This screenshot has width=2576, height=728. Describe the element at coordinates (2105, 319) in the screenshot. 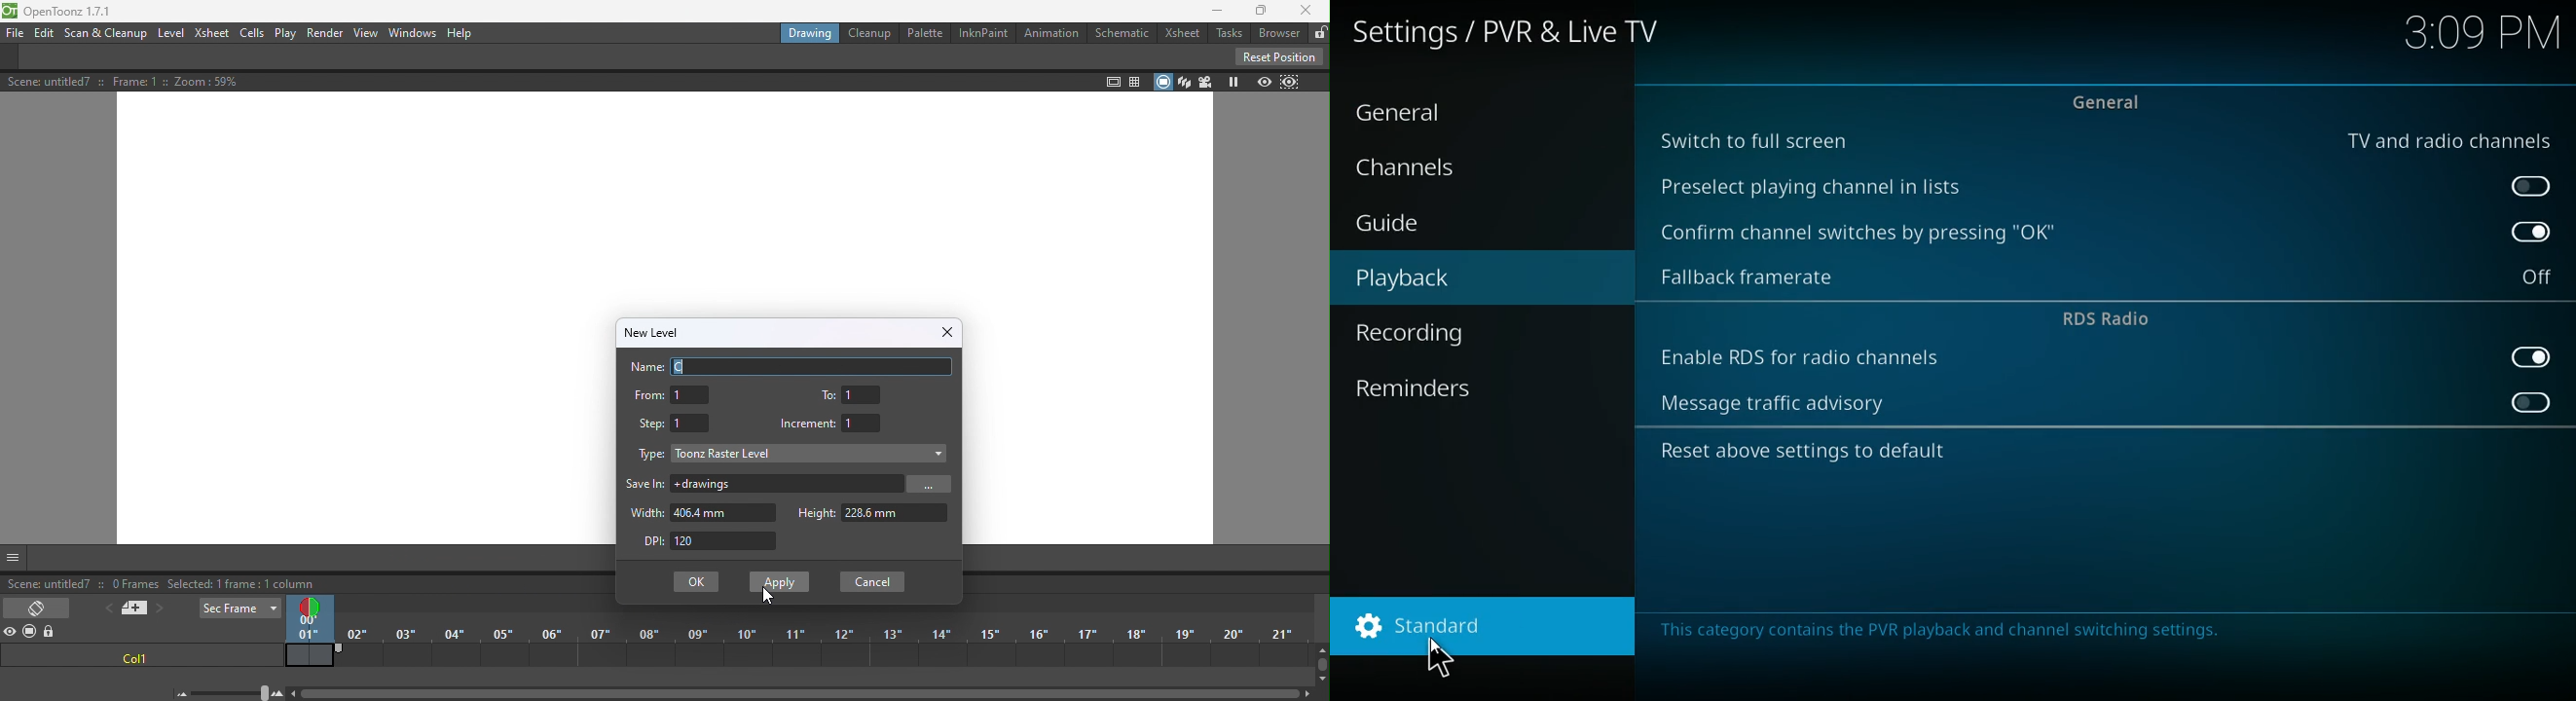

I see `rds radio` at that location.